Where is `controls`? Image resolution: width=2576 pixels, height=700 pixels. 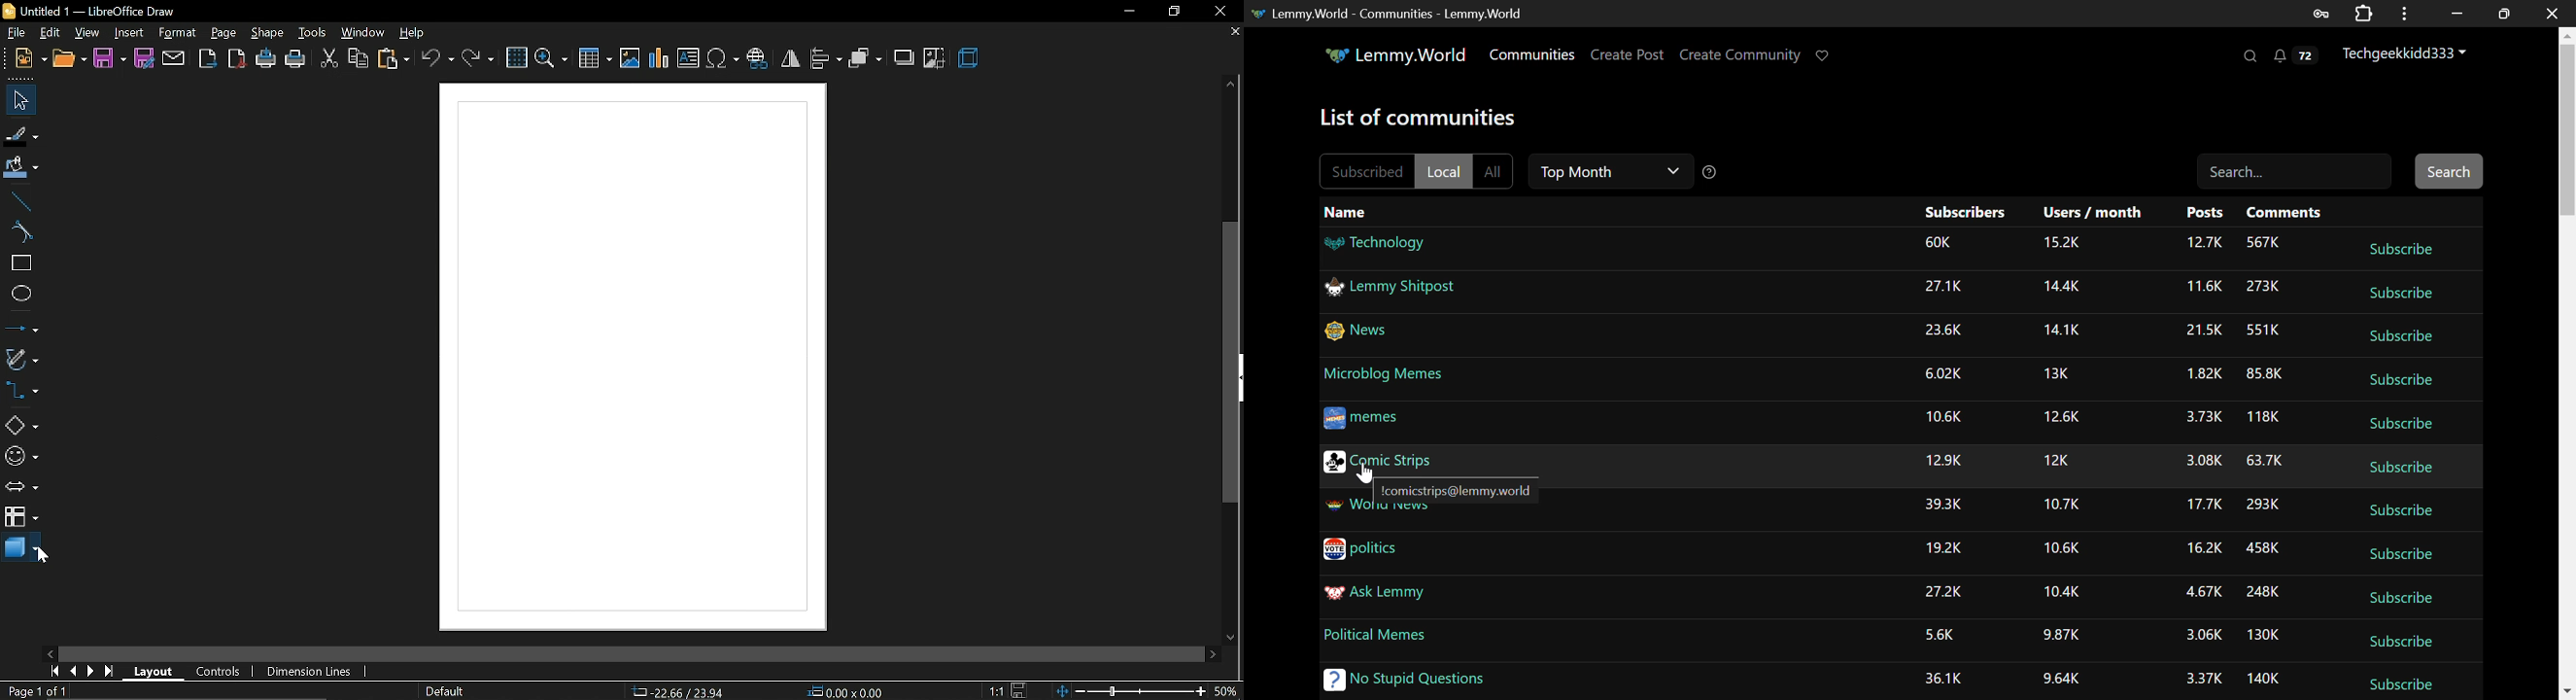 controls is located at coordinates (221, 672).